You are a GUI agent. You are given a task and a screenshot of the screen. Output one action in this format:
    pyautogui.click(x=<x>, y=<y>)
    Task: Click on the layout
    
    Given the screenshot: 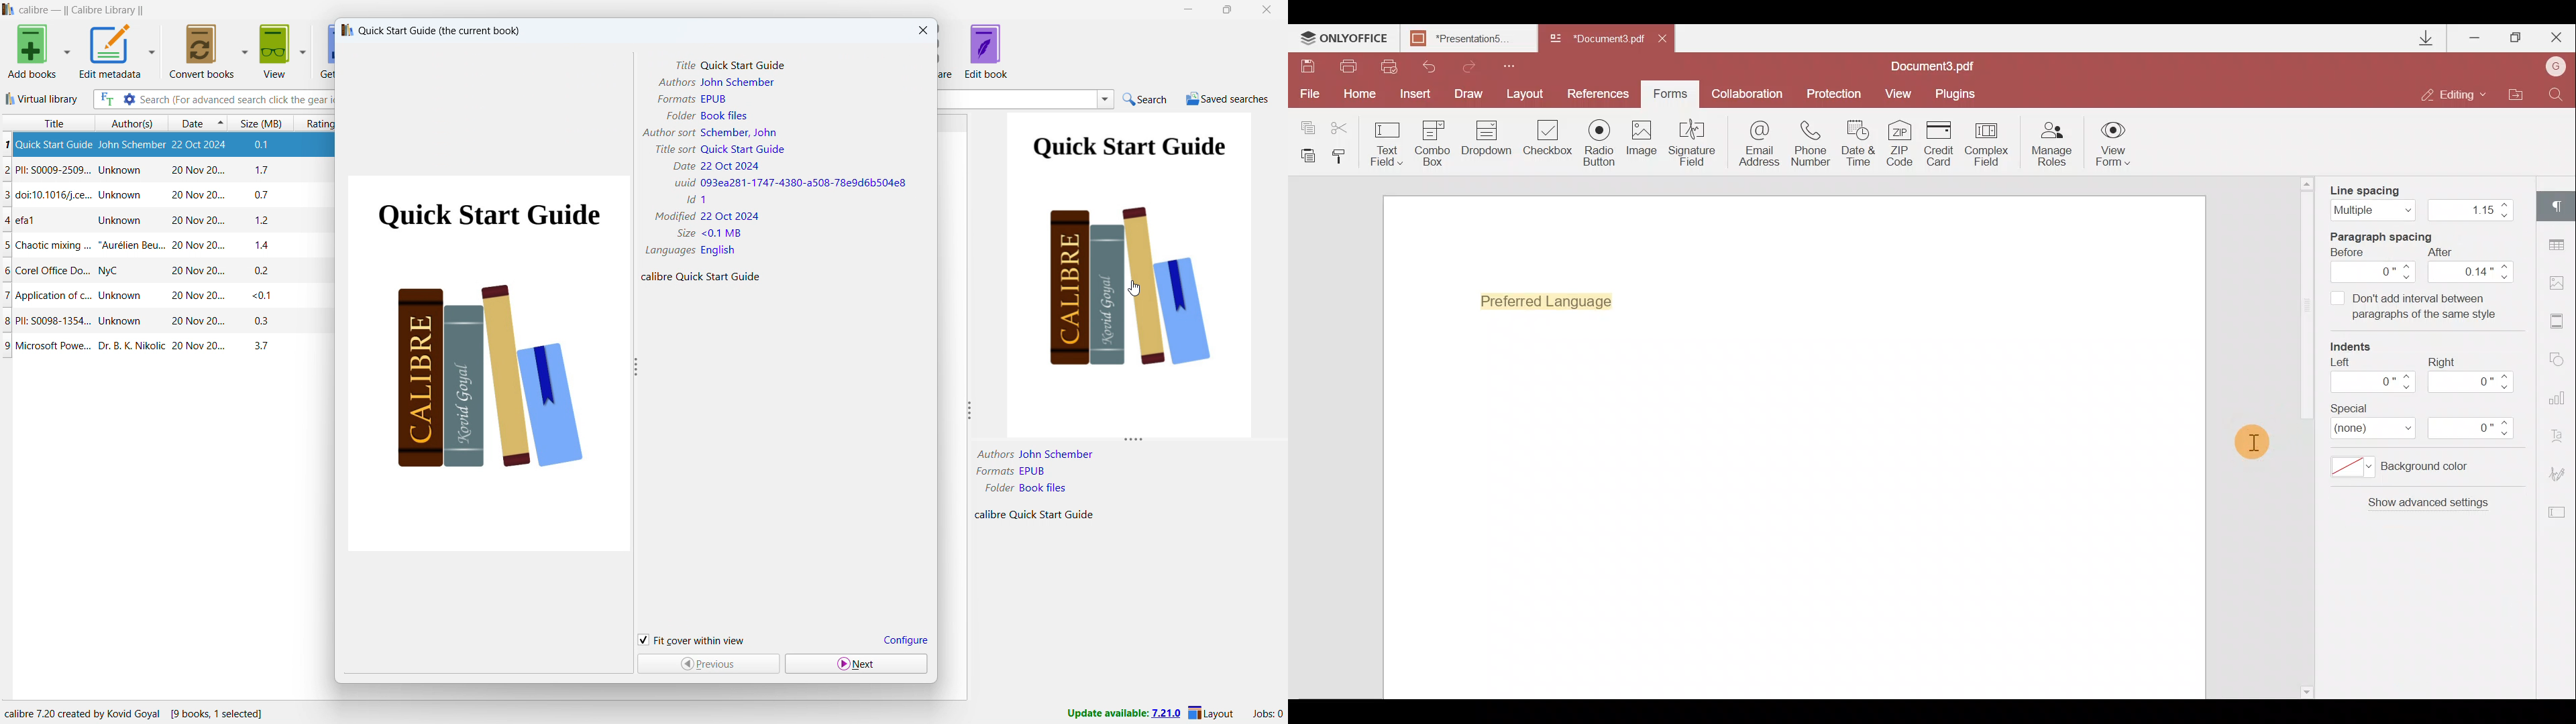 What is the action you would take?
    pyautogui.click(x=1211, y=715)
    